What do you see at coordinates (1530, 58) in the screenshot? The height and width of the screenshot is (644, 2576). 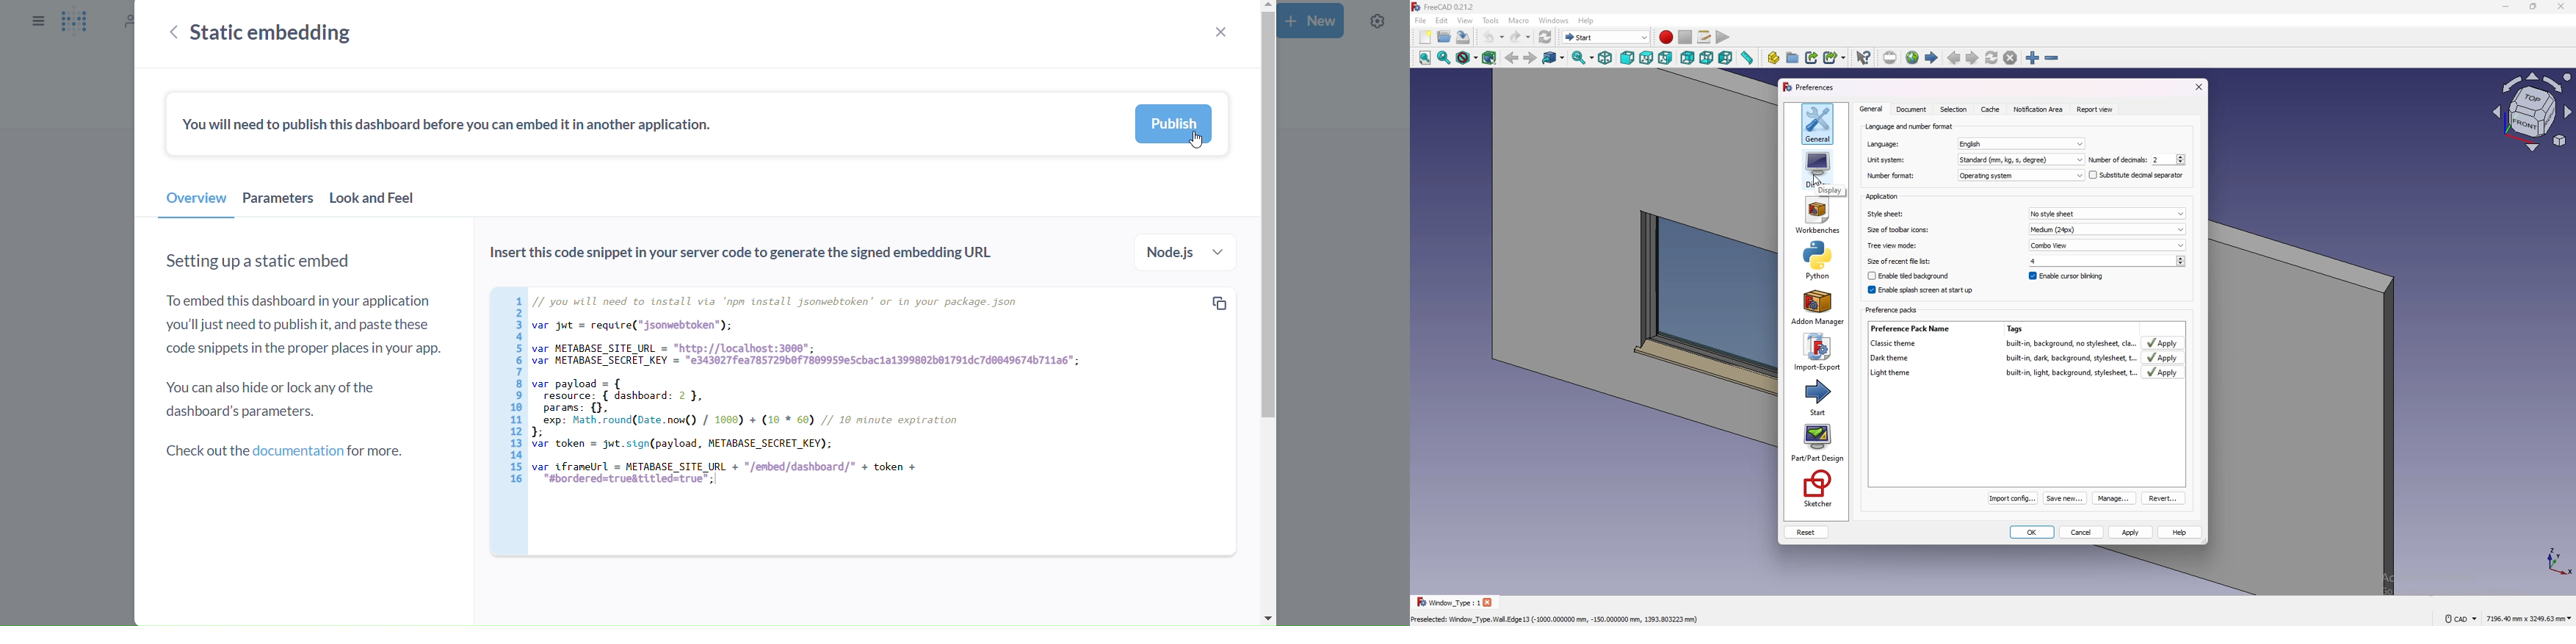 I see `forward` at bounding box center [1530, 58].